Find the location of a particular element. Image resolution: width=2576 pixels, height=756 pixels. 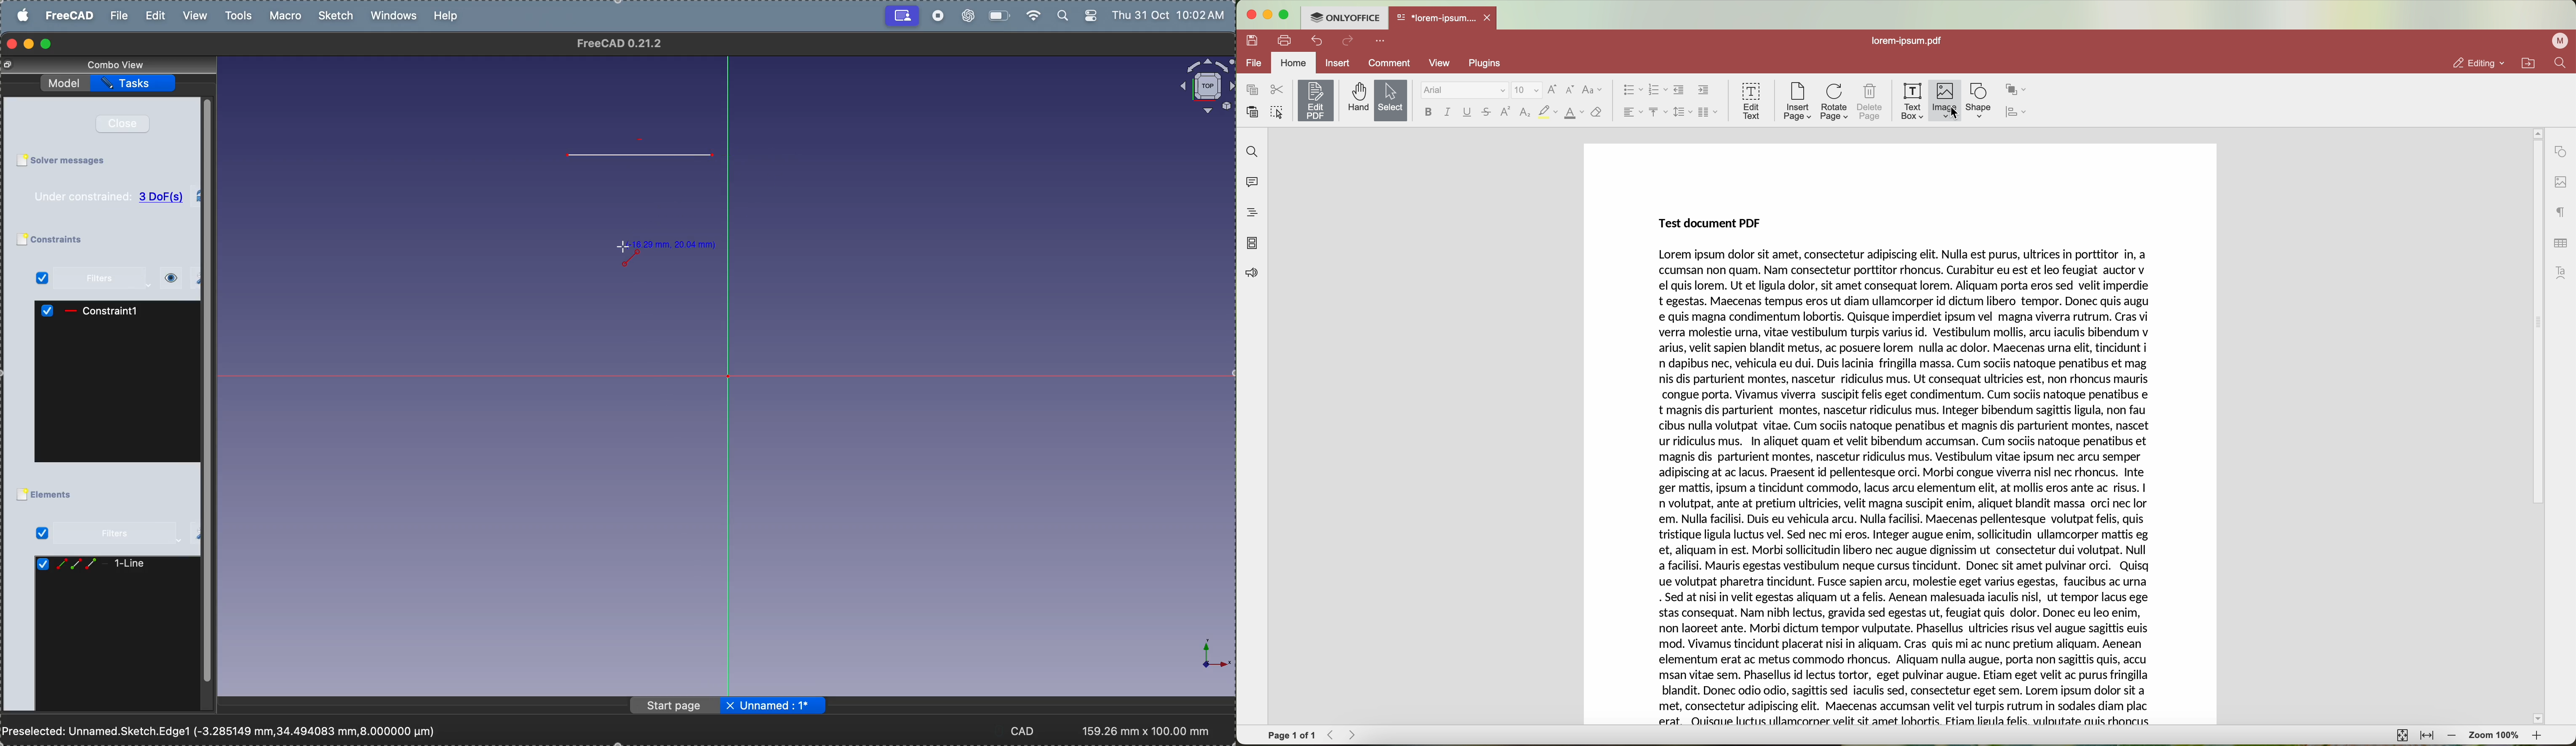

Checked Checkbox is located at coordinates (42, 565).